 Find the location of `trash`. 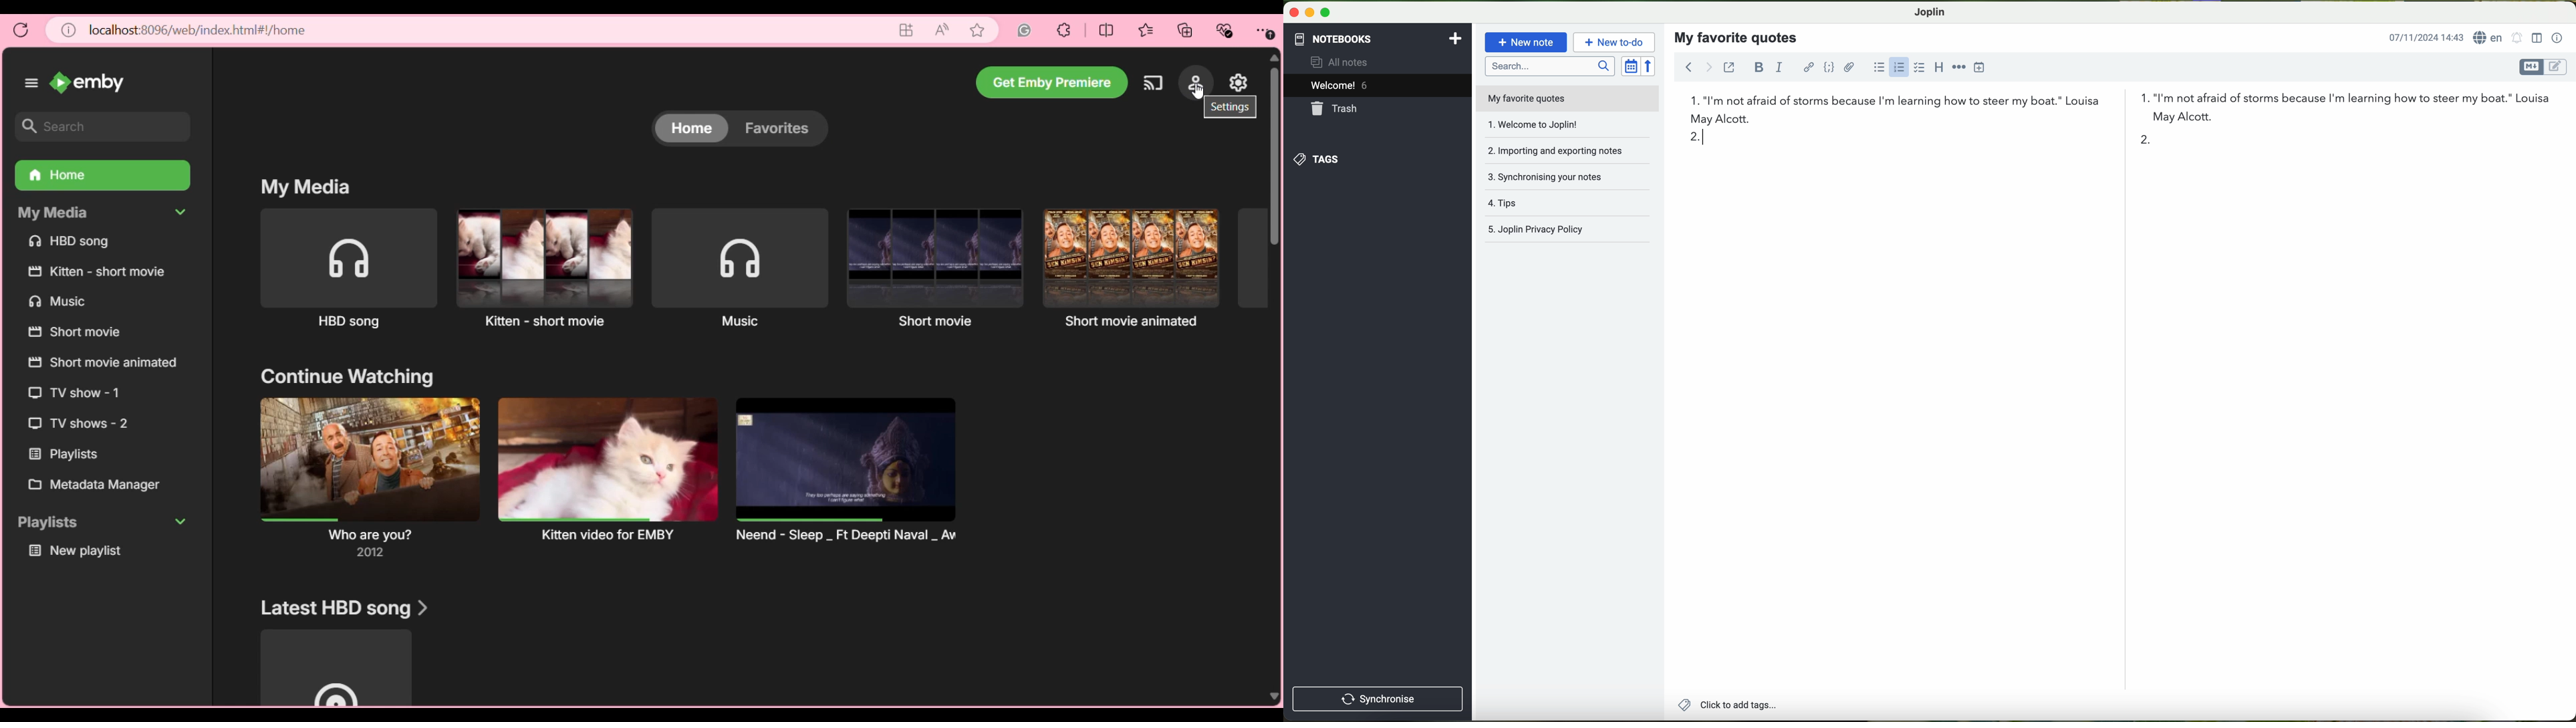

trash is located at coordinates (1379, 109).